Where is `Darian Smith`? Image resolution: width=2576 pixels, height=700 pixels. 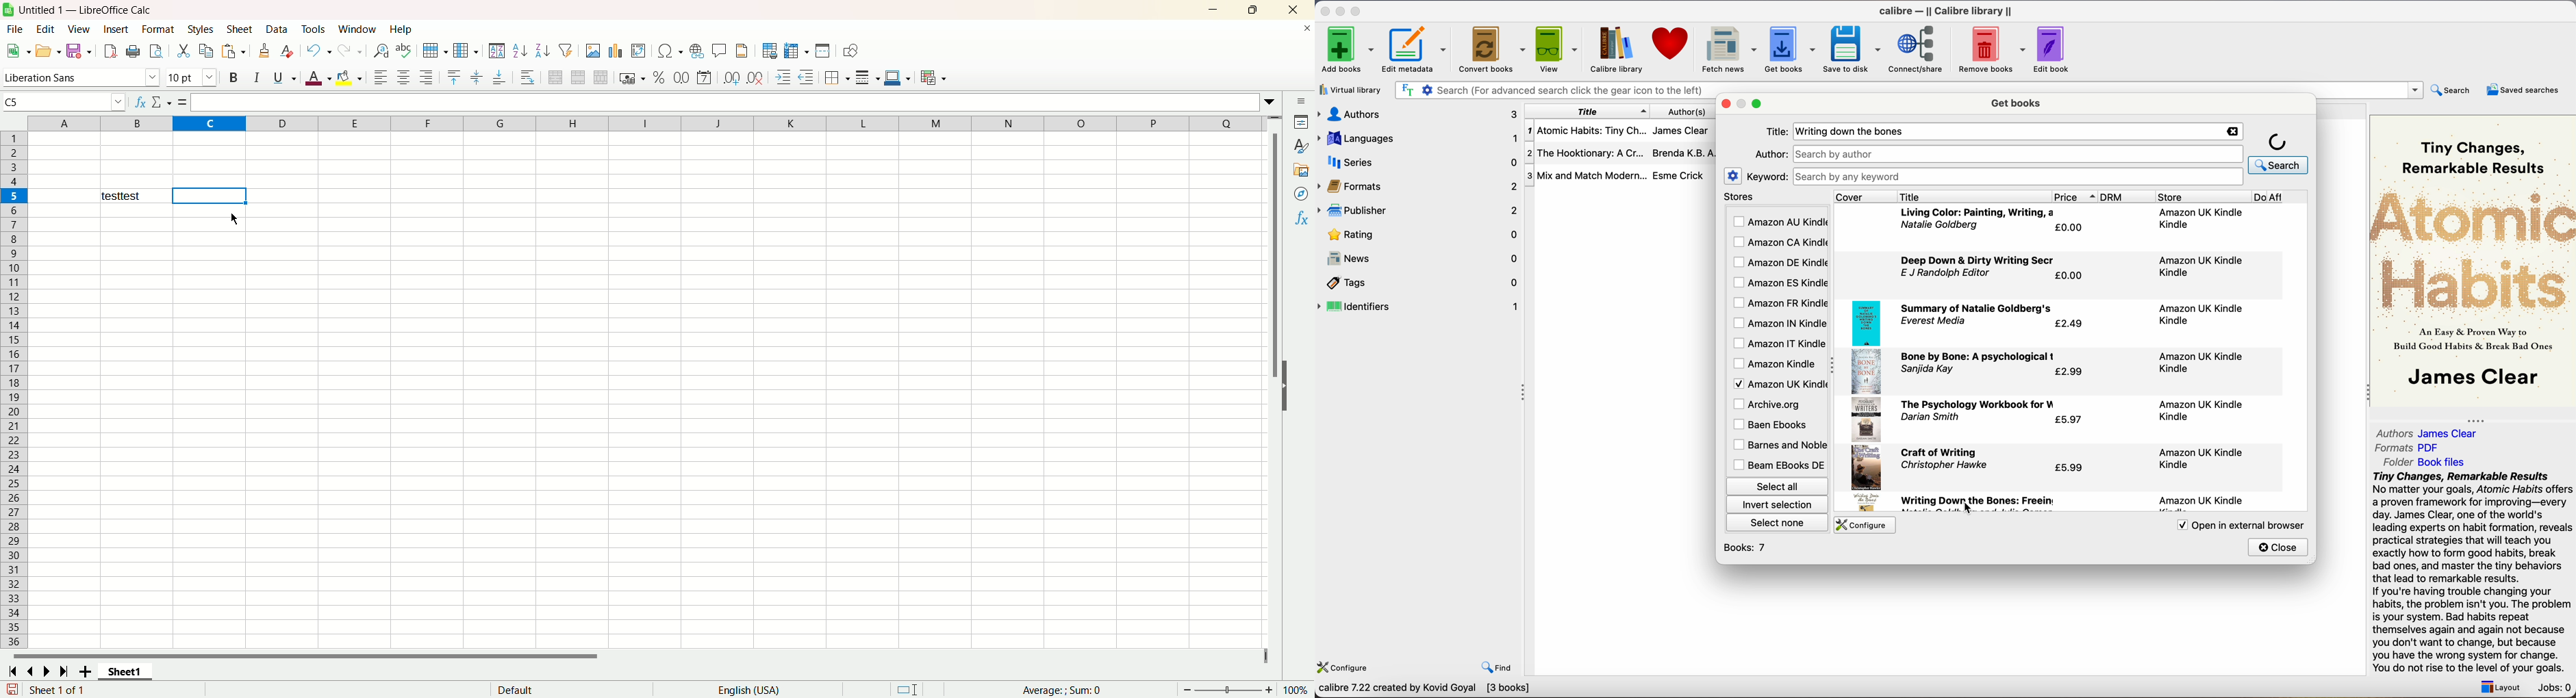 Darian Smith is located at coordinates (1931, 419).